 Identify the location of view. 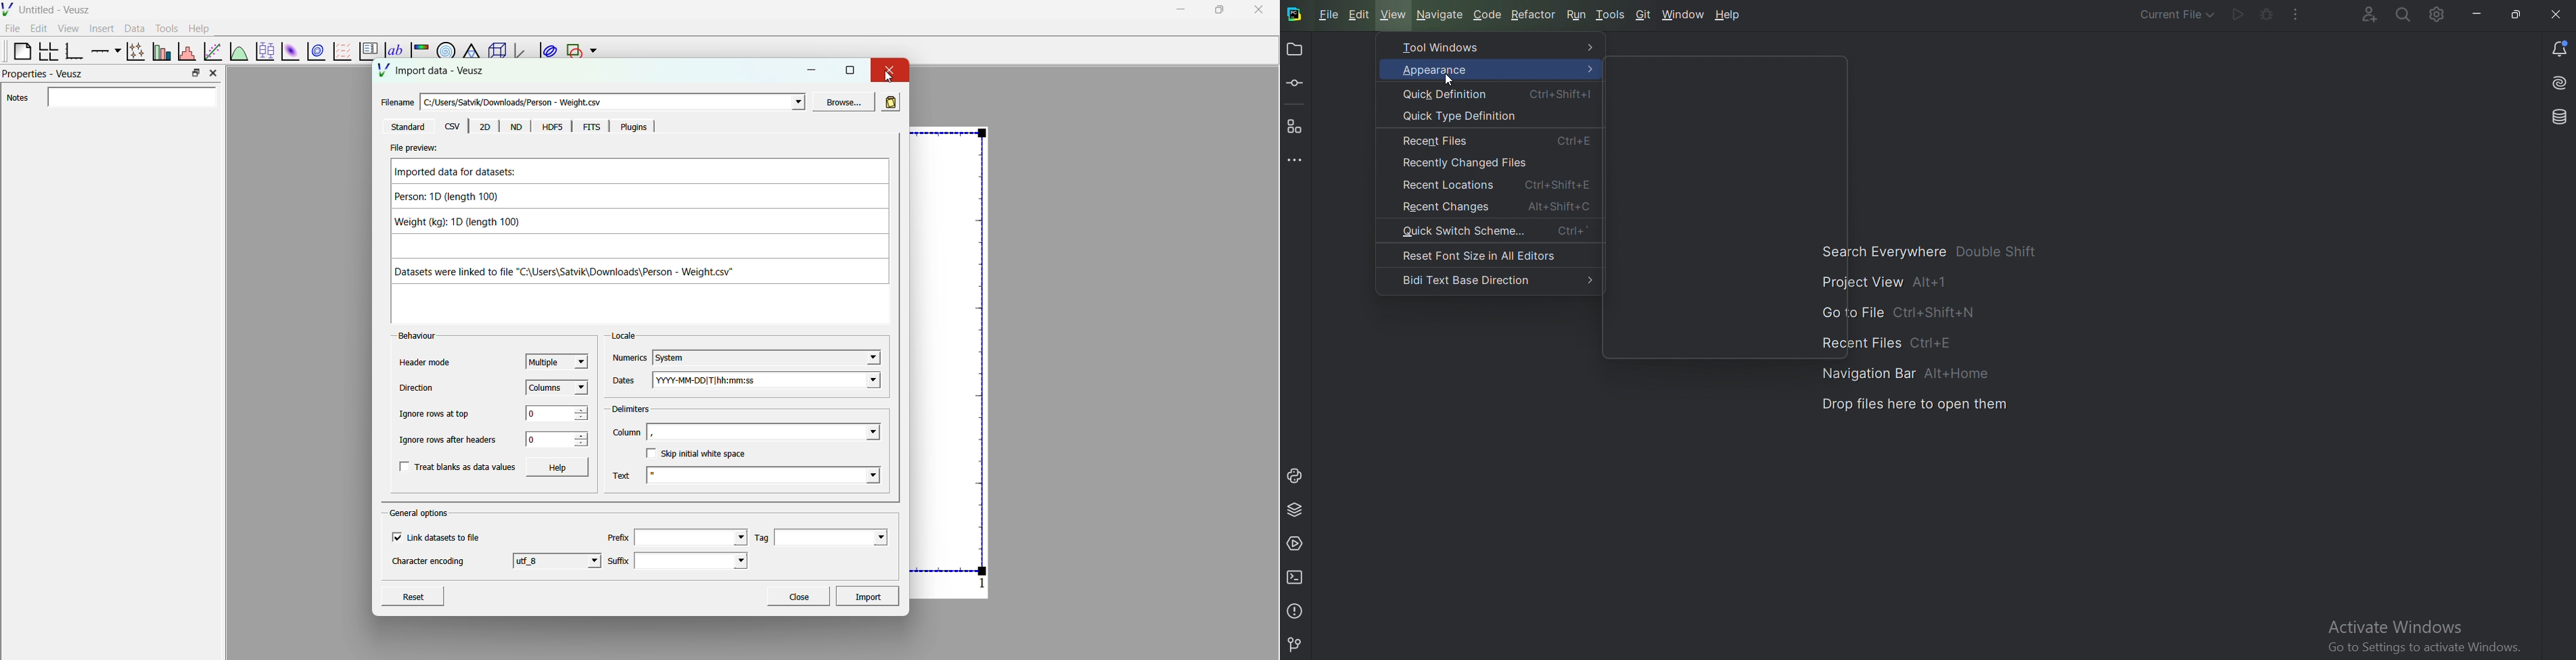
(68, 30).